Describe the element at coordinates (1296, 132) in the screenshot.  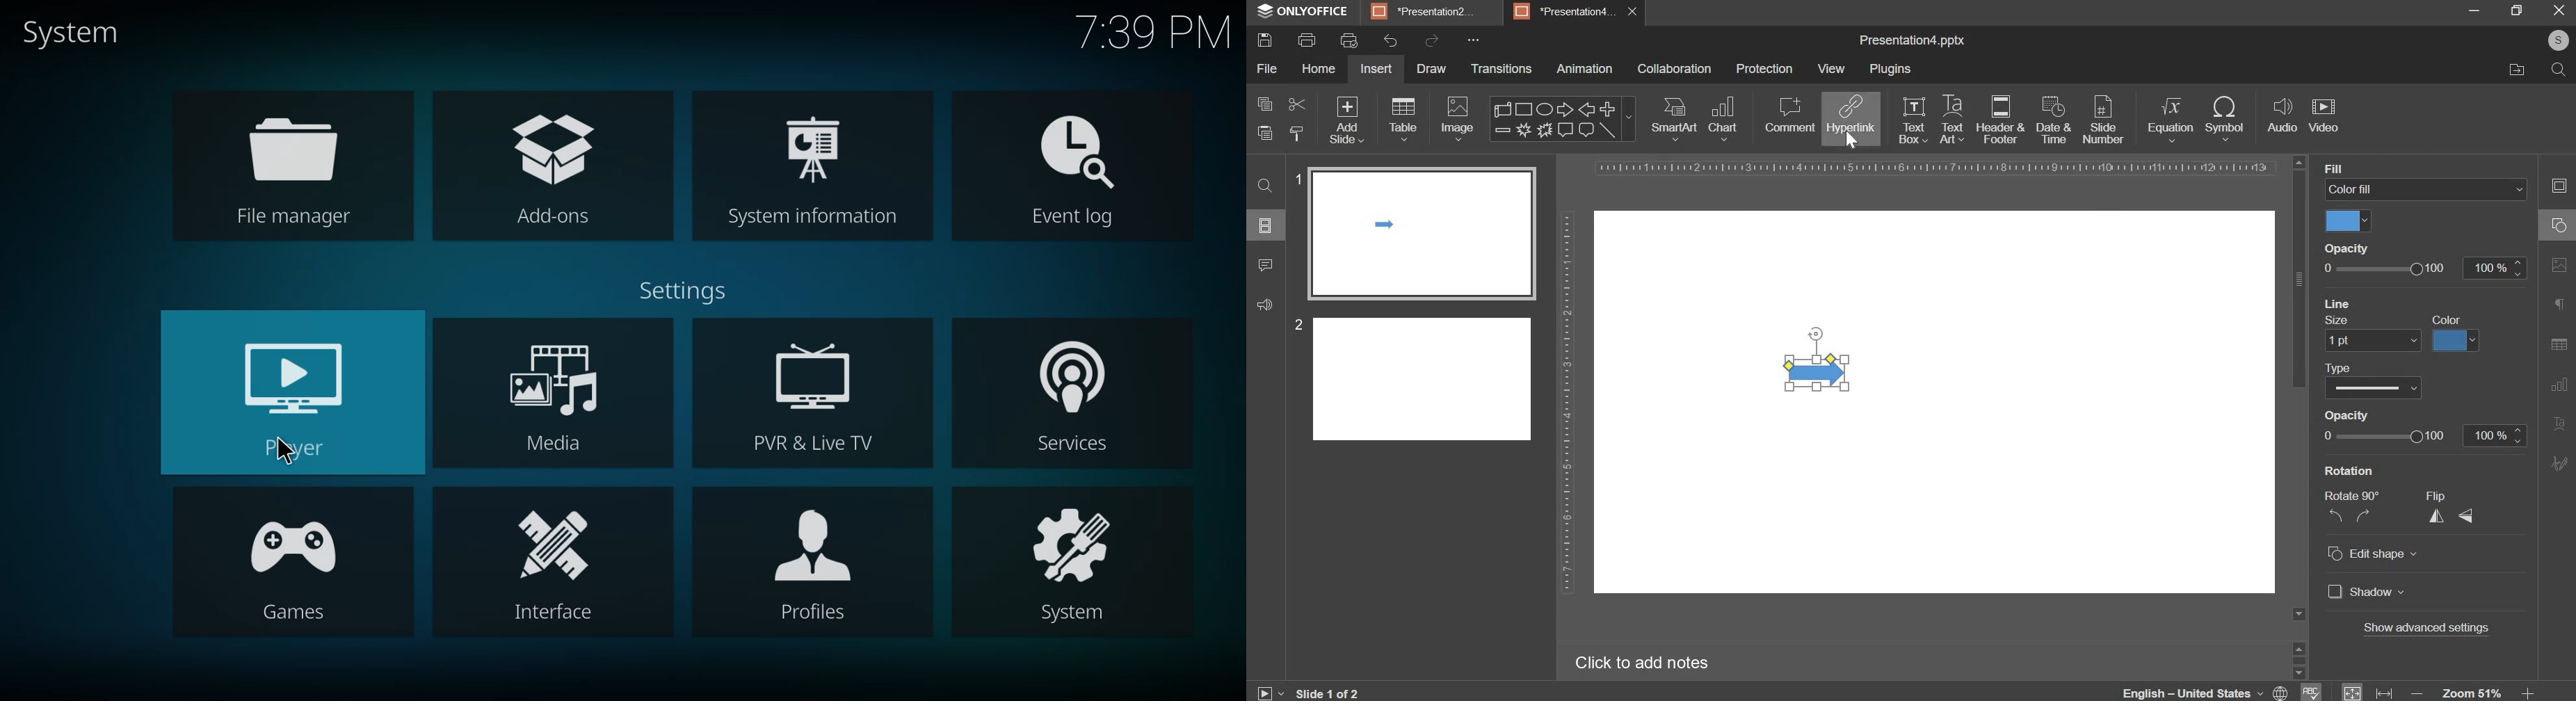
I see `copy stlye` at that location.